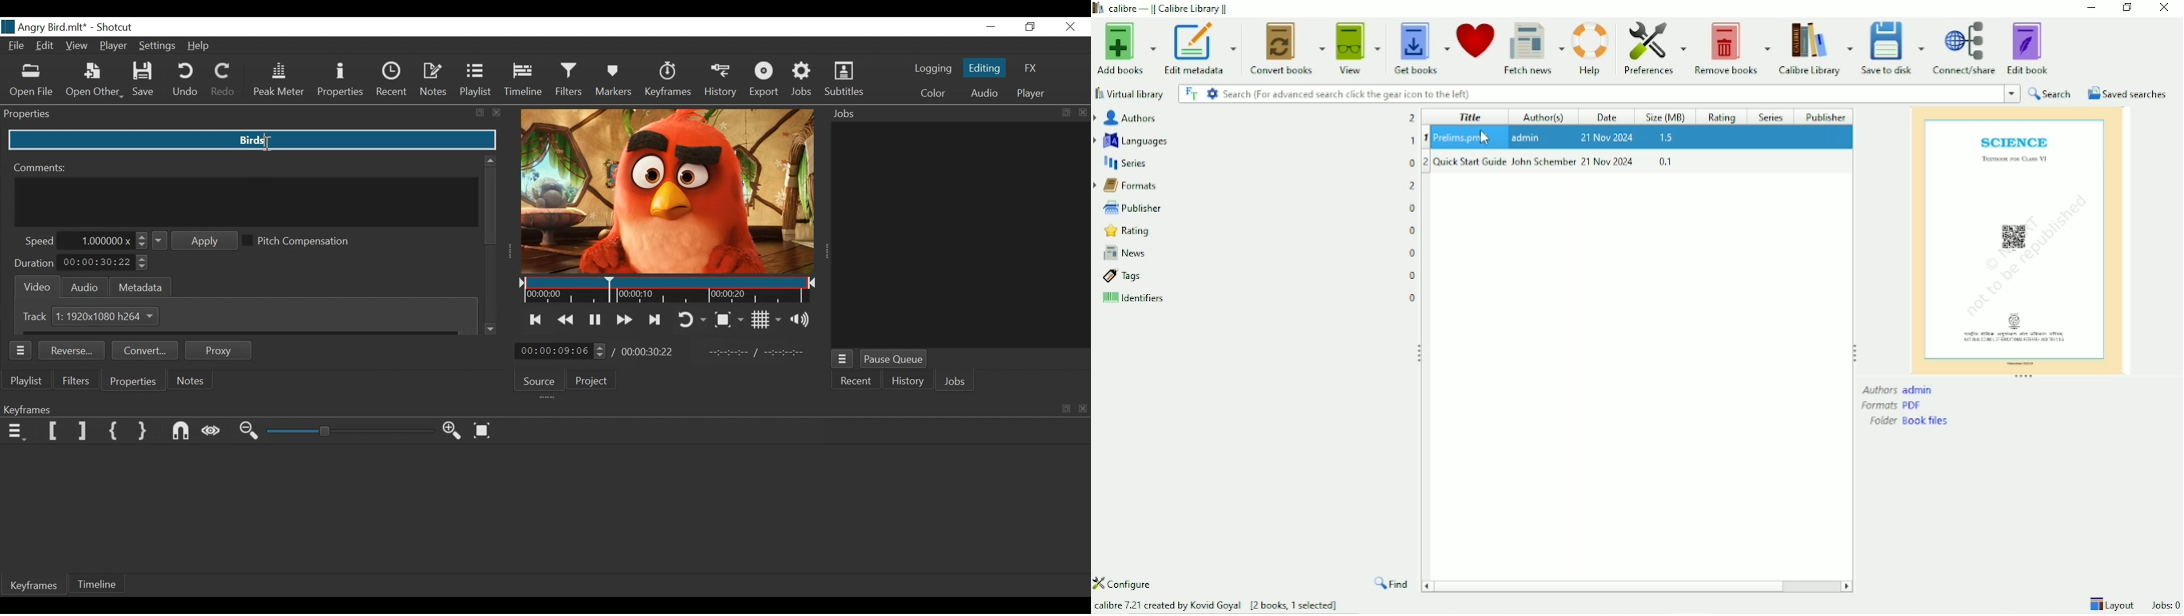 Image resolution: width=2184 pixels, height=616 pixels. I want to click on Video, so click(35, 285).